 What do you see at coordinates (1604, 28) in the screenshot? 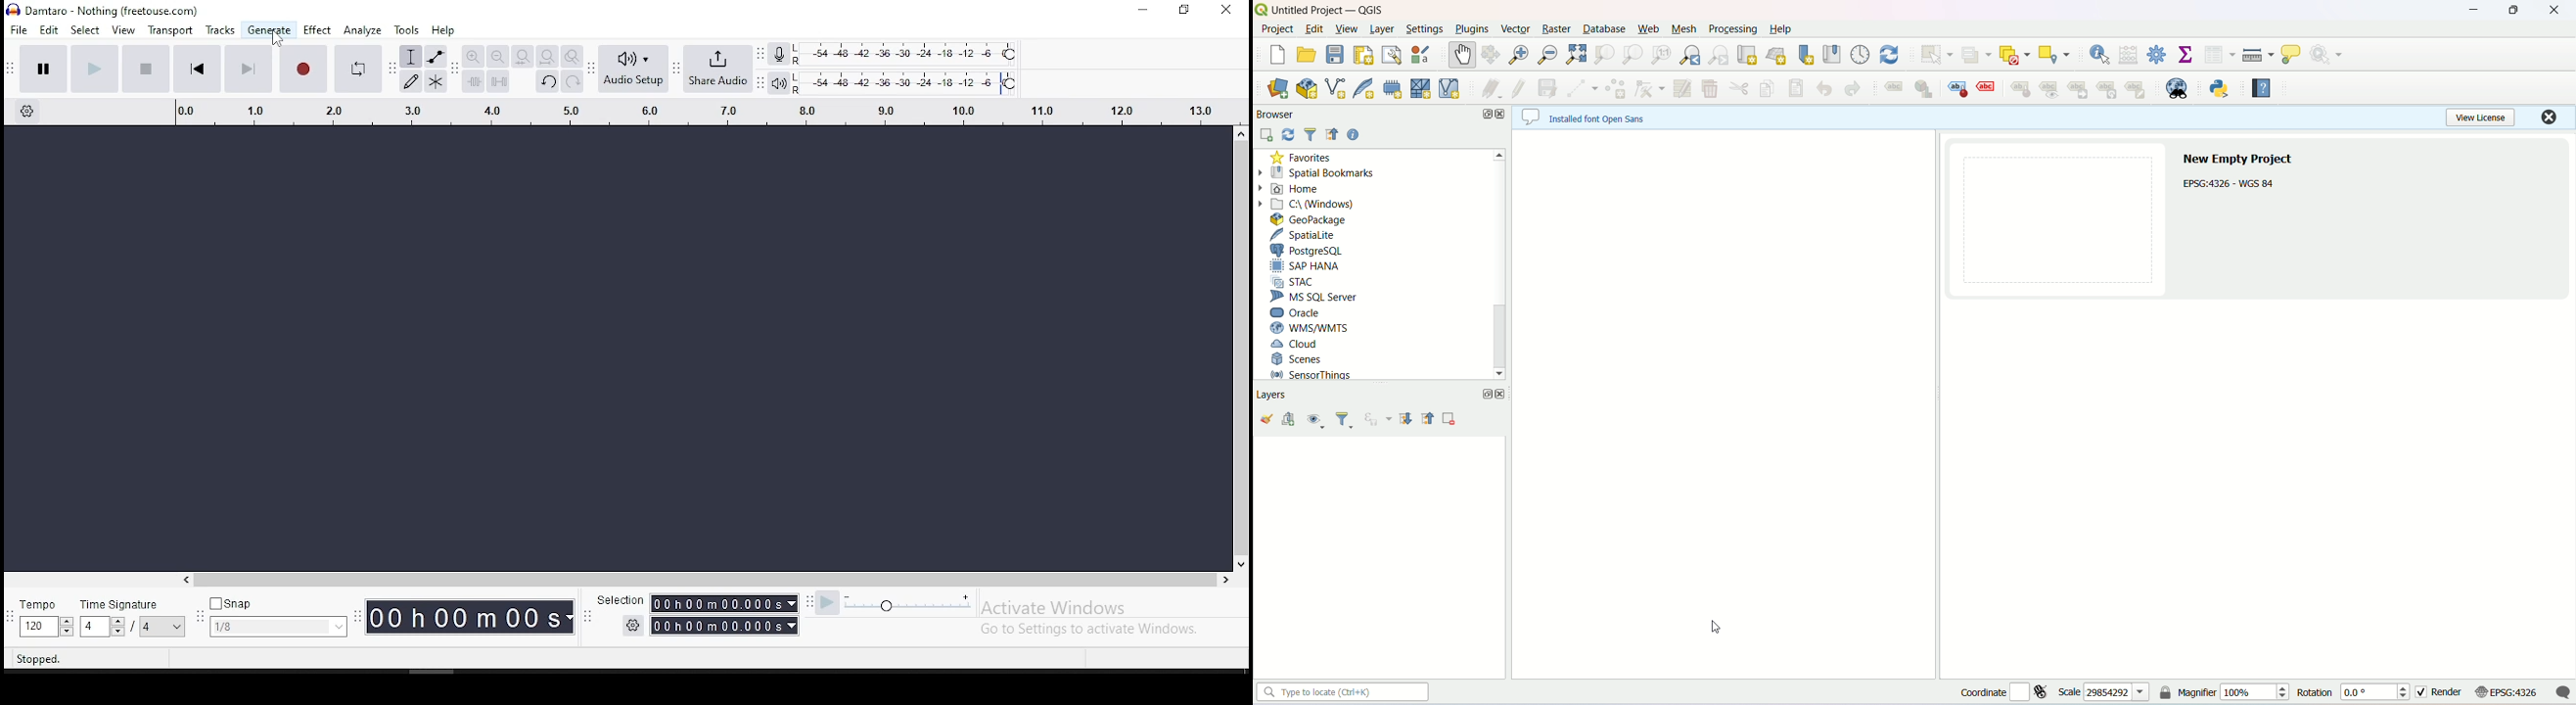
I see `database` at bounding box center [1604, 28].